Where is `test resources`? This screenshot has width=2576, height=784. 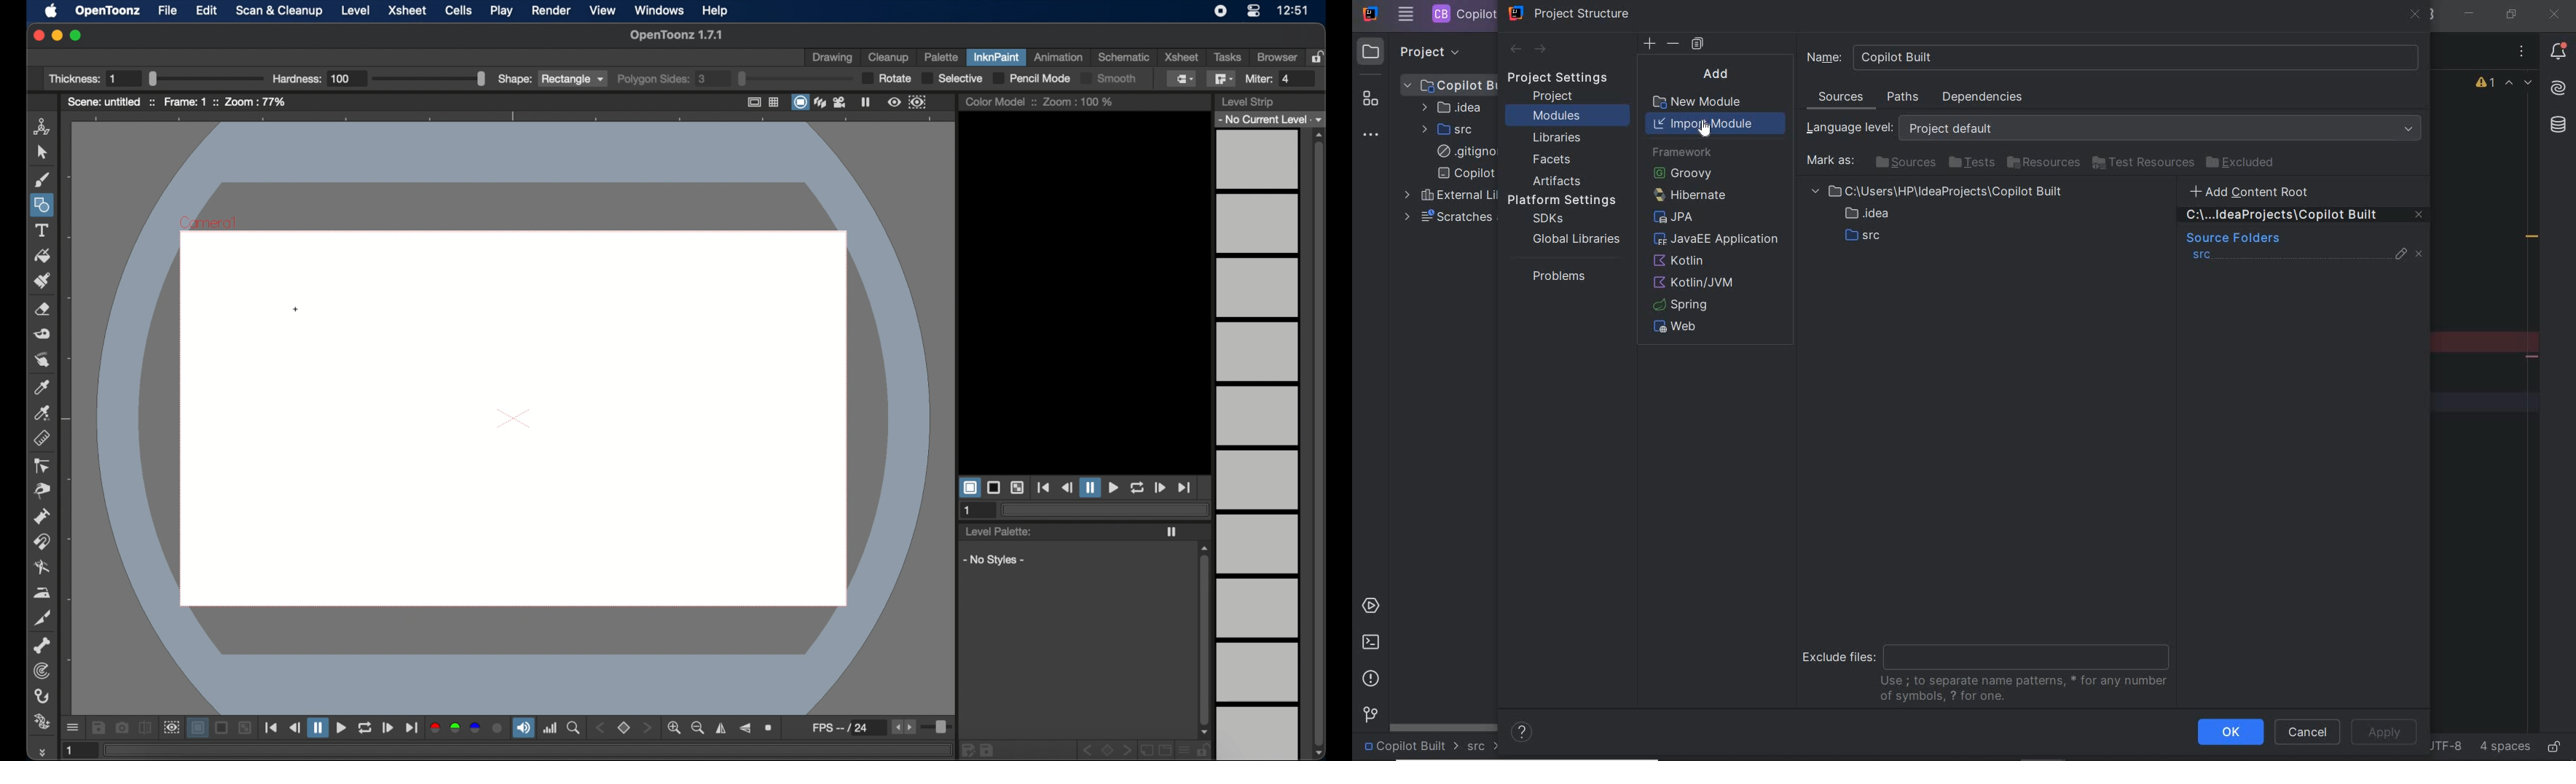 test resources is located at coordinates (2144, 163).